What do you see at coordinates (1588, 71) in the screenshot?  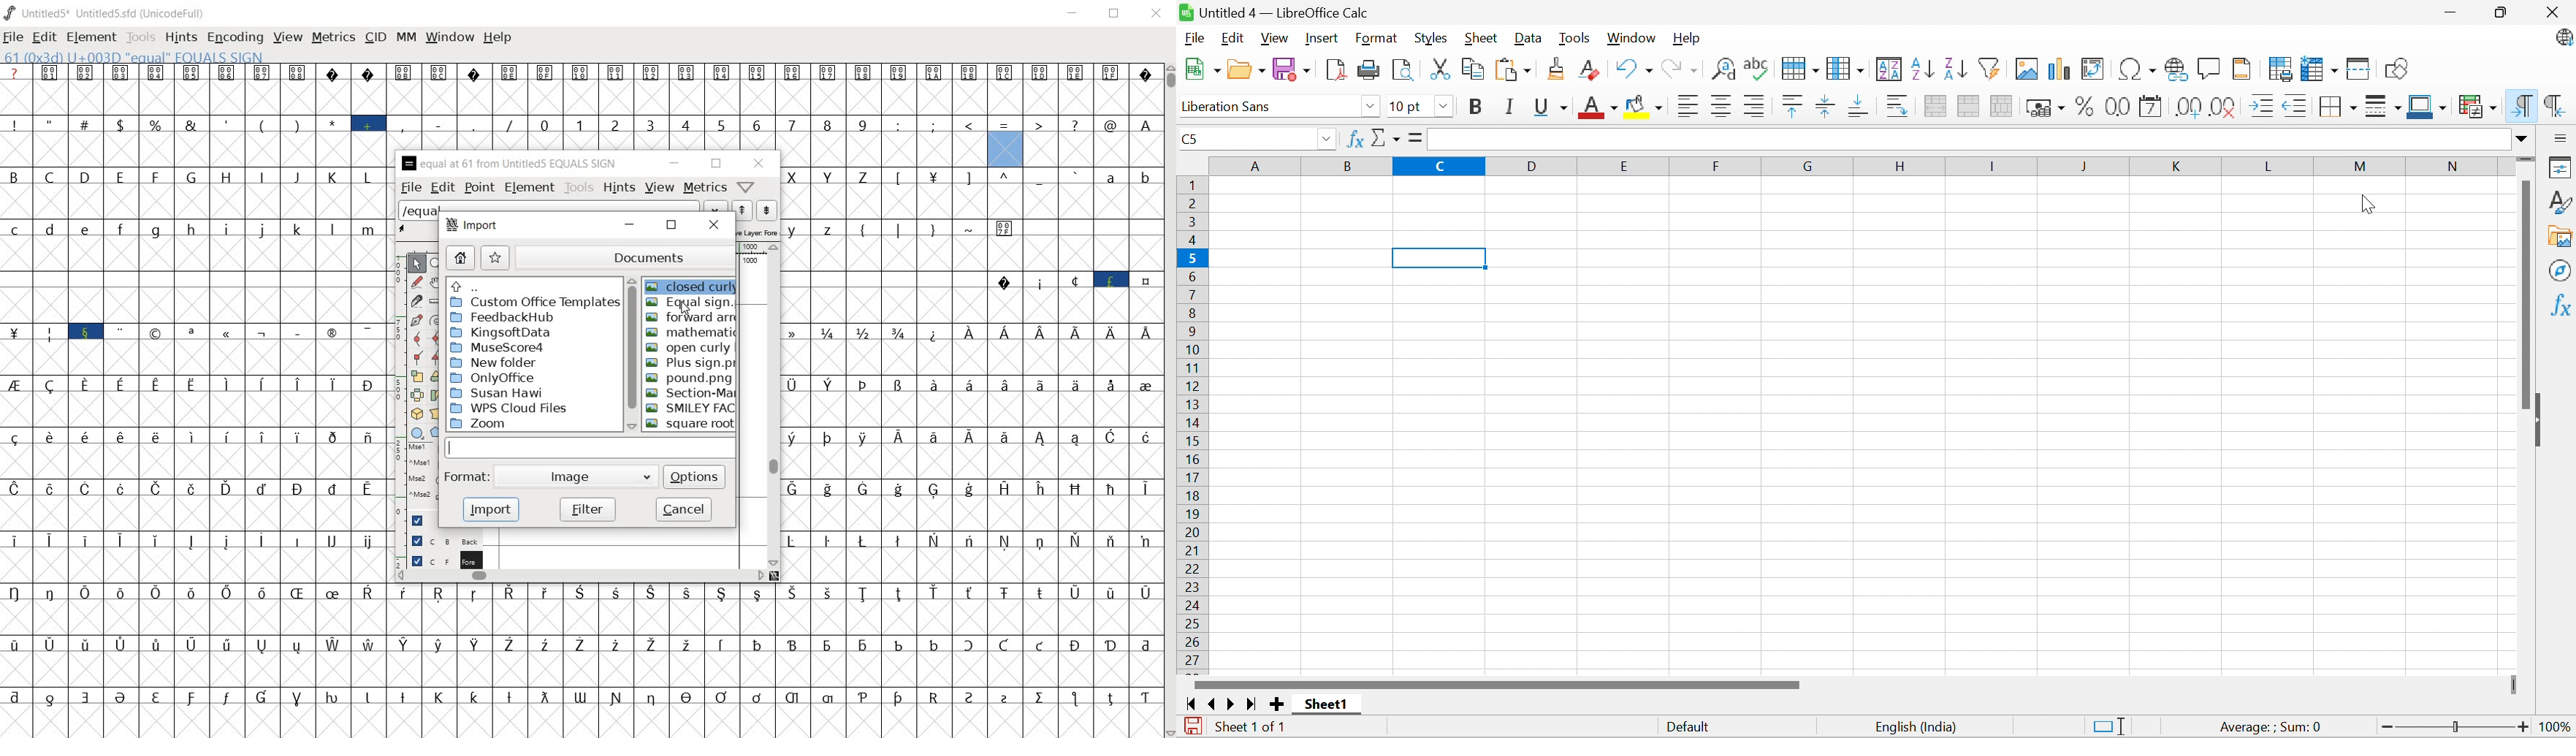 I see `Clear direct formatting` at bounding box center [1588, 71].